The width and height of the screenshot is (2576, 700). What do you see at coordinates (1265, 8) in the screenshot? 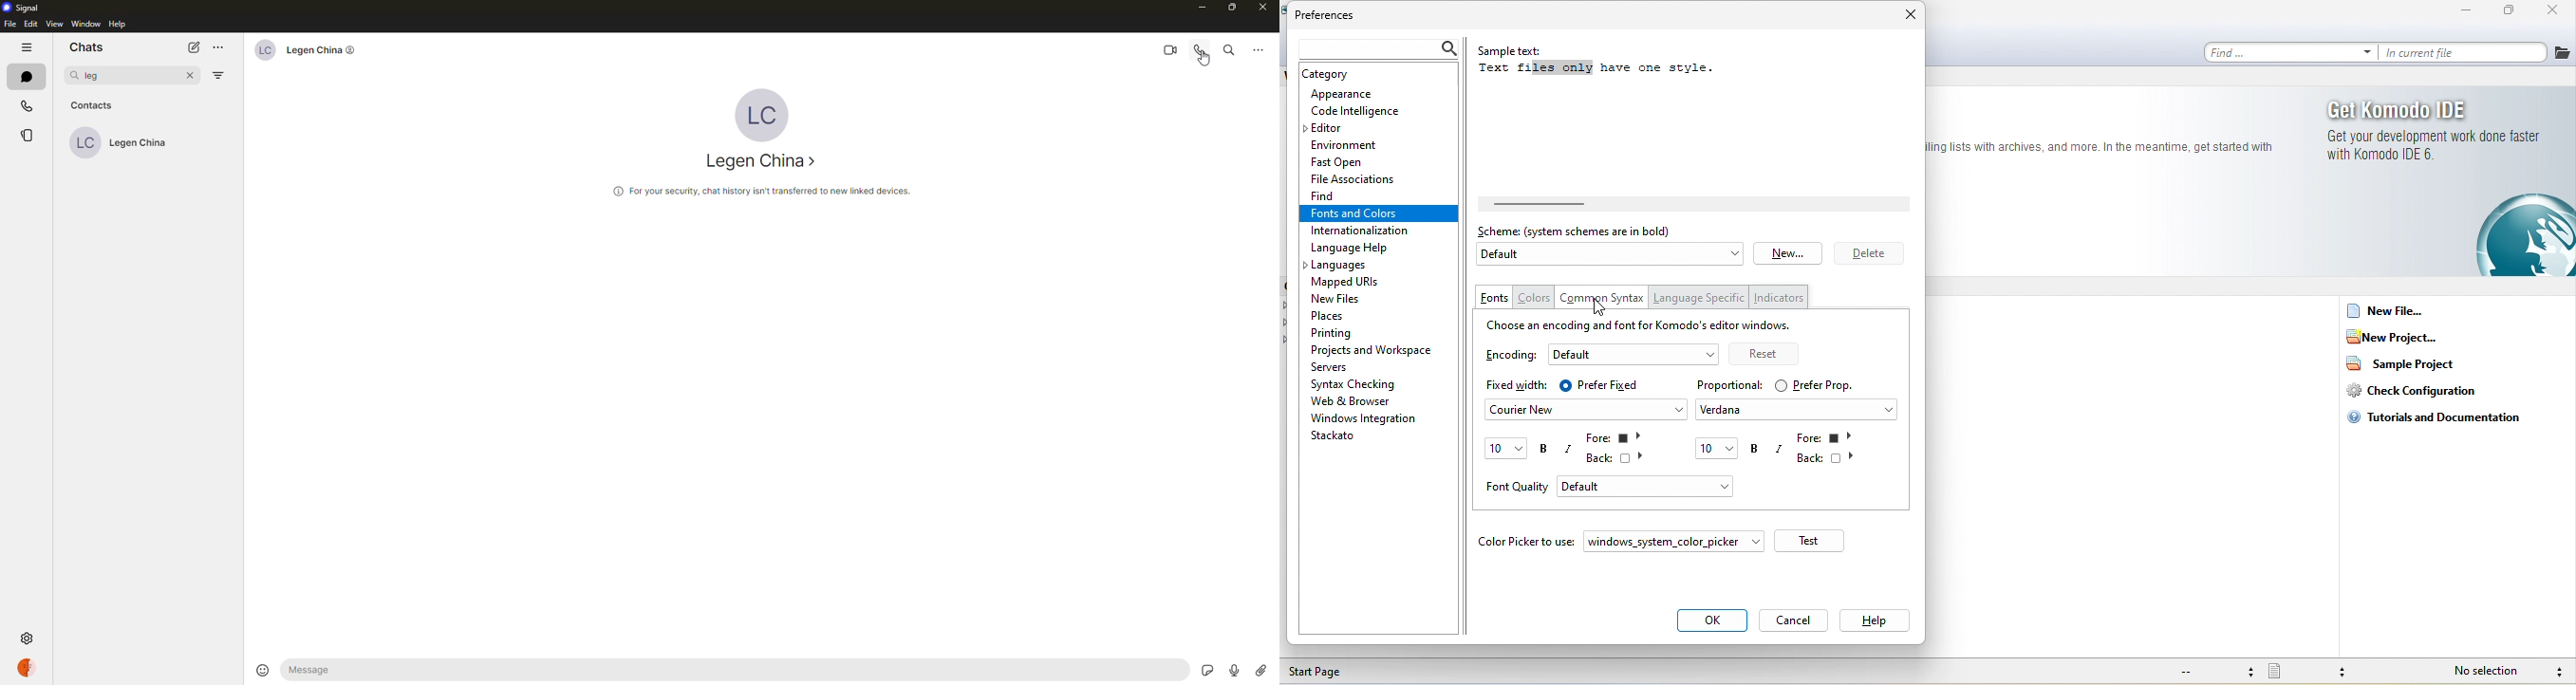
I see `close` at bounding box center [1265, 8].